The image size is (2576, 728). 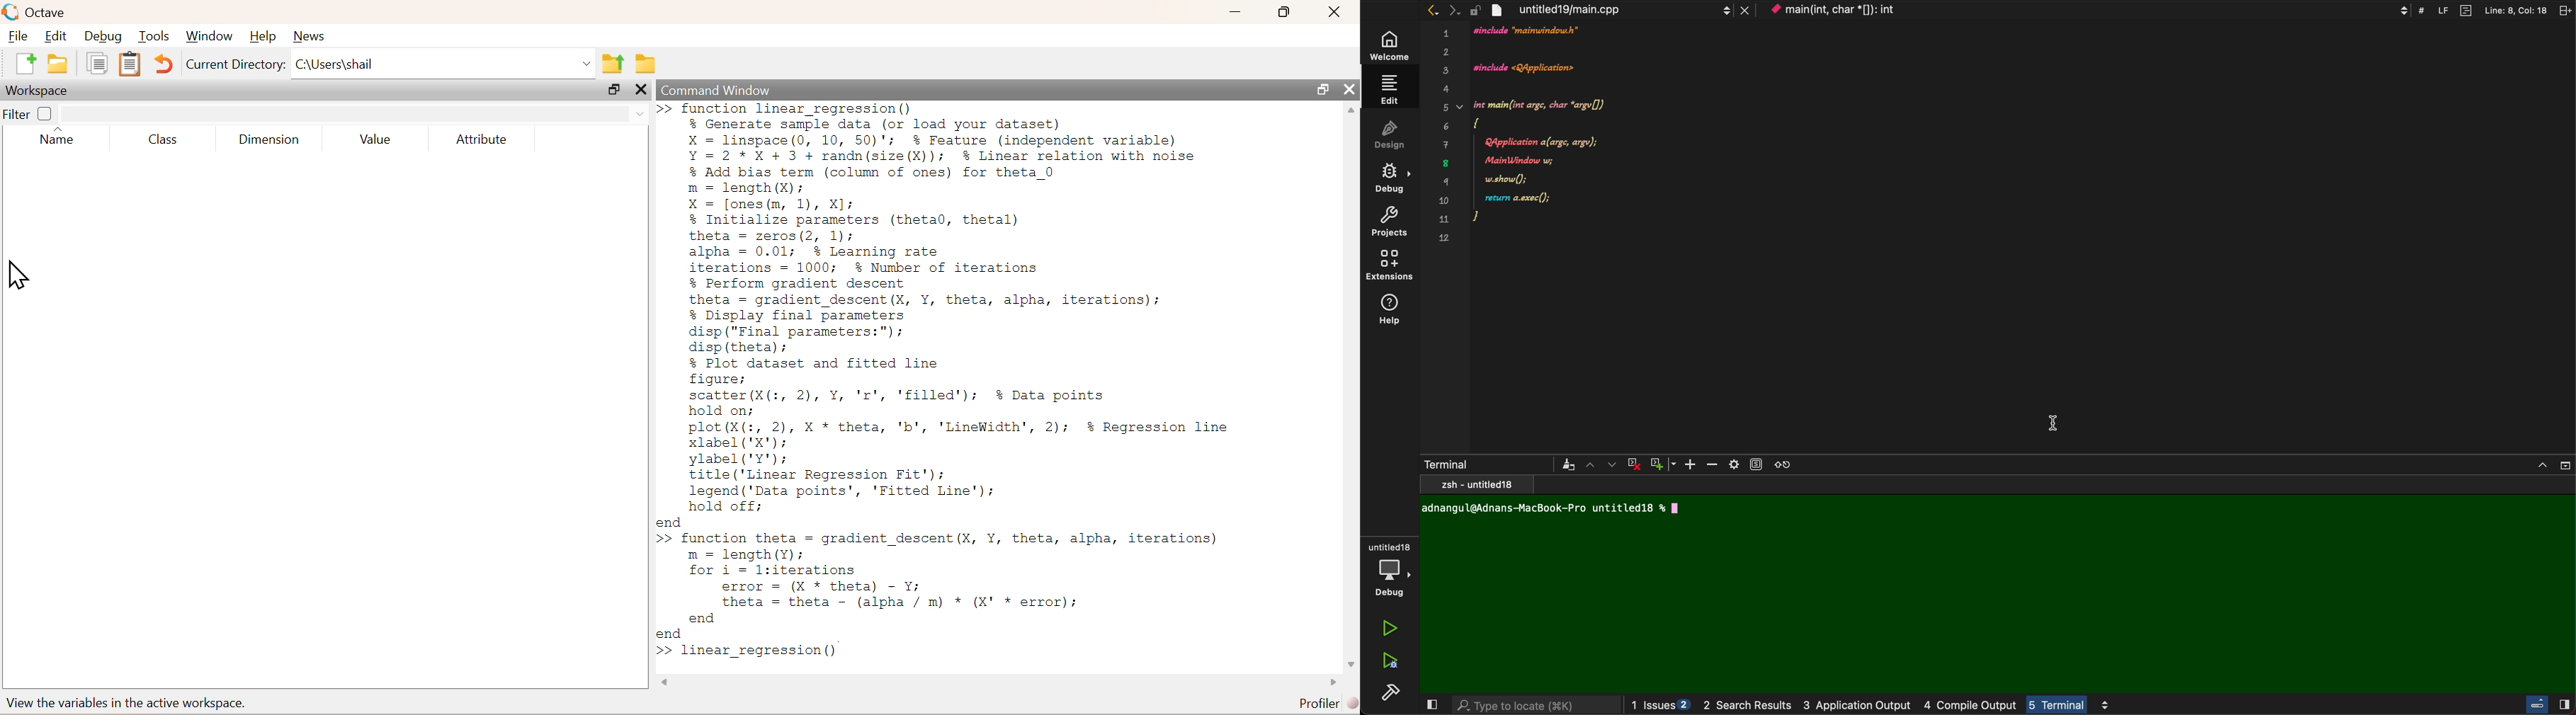 What do you see at coordinates (130, 65) in the screenshot?
I see `document clipboard` at bounding box center [130, 65].